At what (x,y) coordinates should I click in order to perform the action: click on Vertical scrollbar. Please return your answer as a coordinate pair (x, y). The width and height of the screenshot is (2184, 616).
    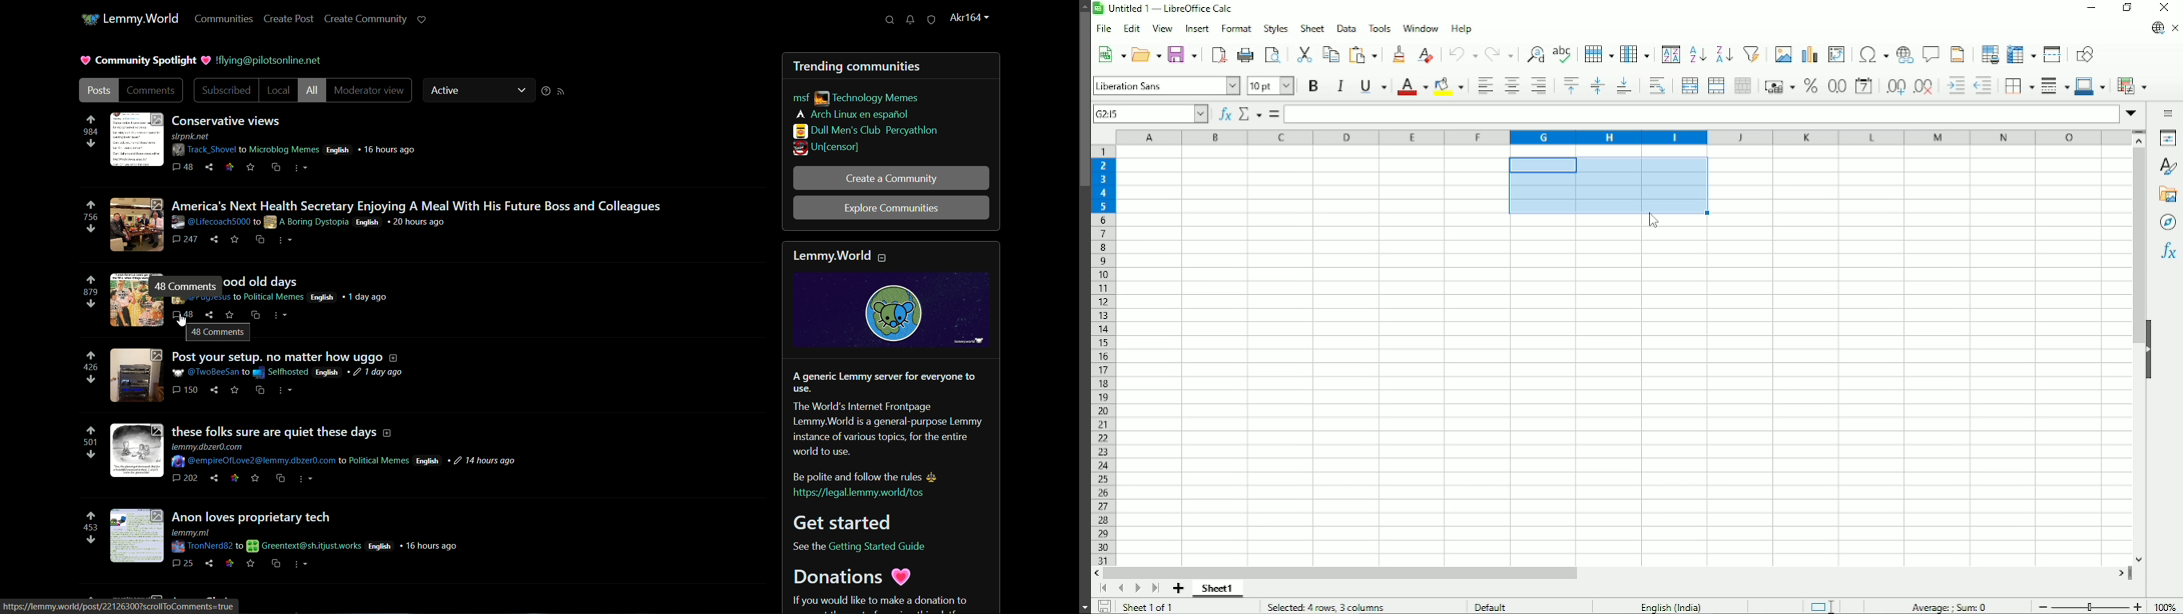
    Looking at the image, I should click on (2134, 248).